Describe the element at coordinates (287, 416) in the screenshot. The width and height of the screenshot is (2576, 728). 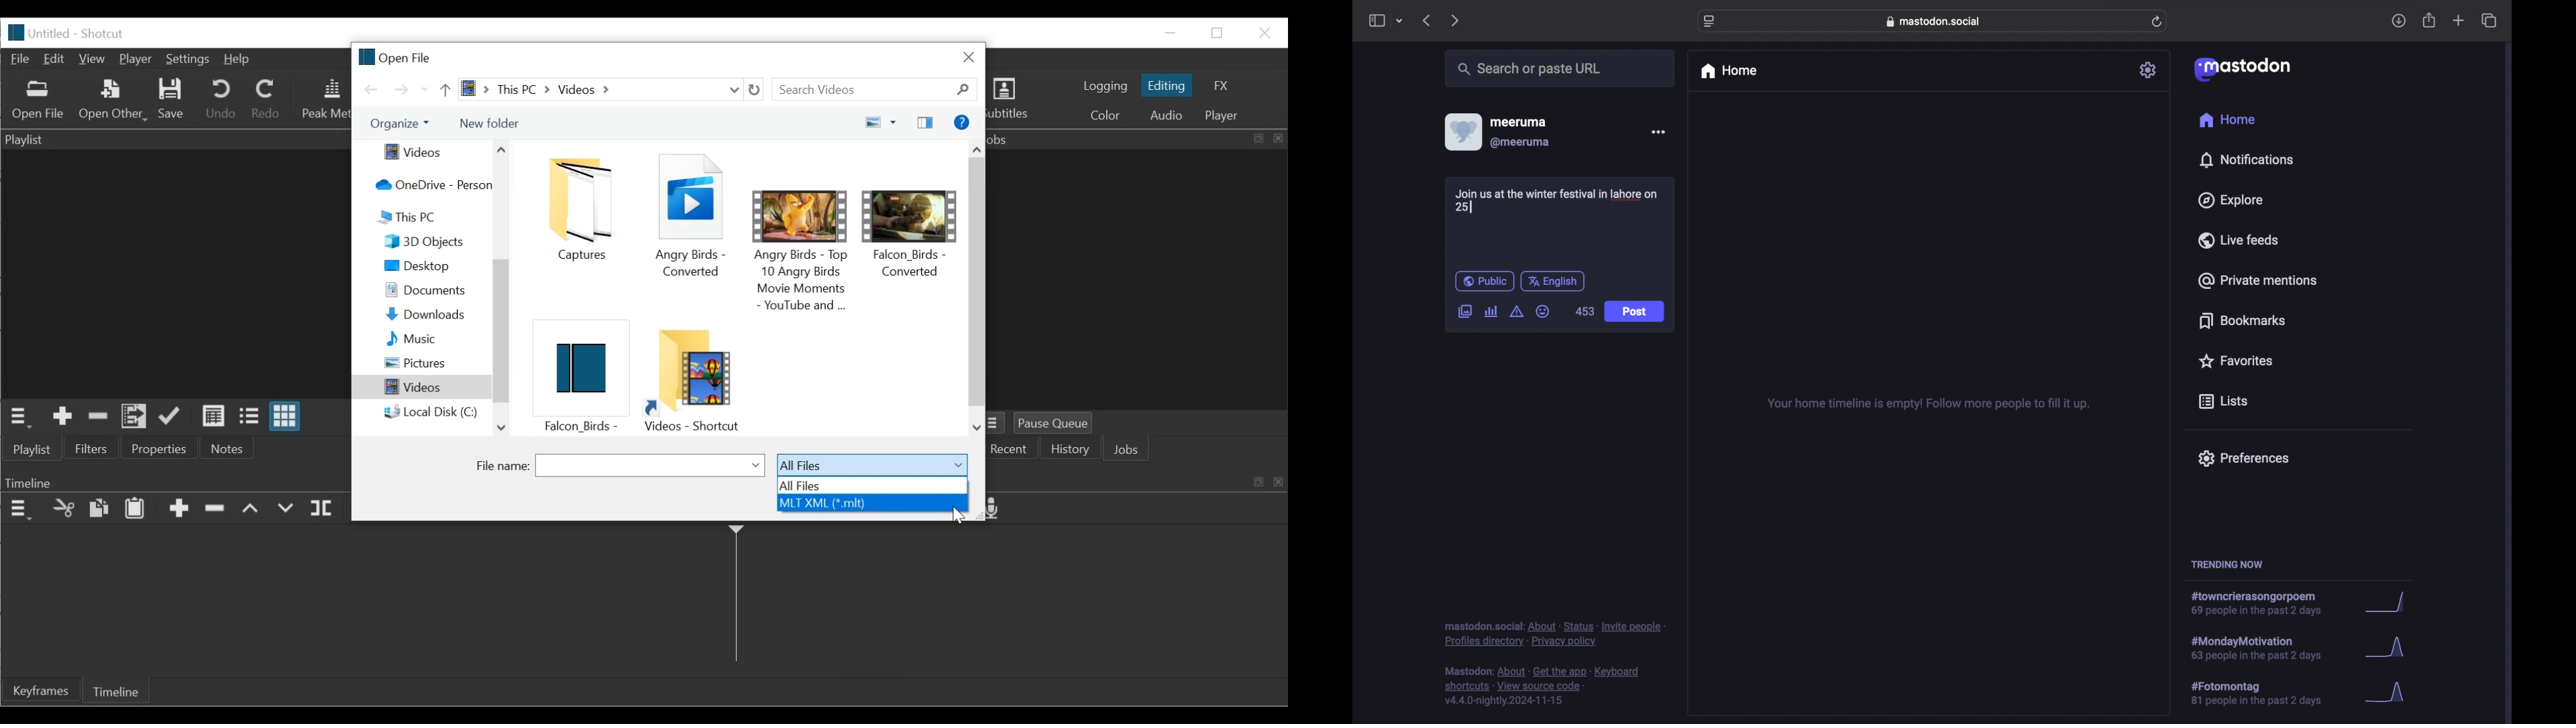
I see `View as icons` at that location.